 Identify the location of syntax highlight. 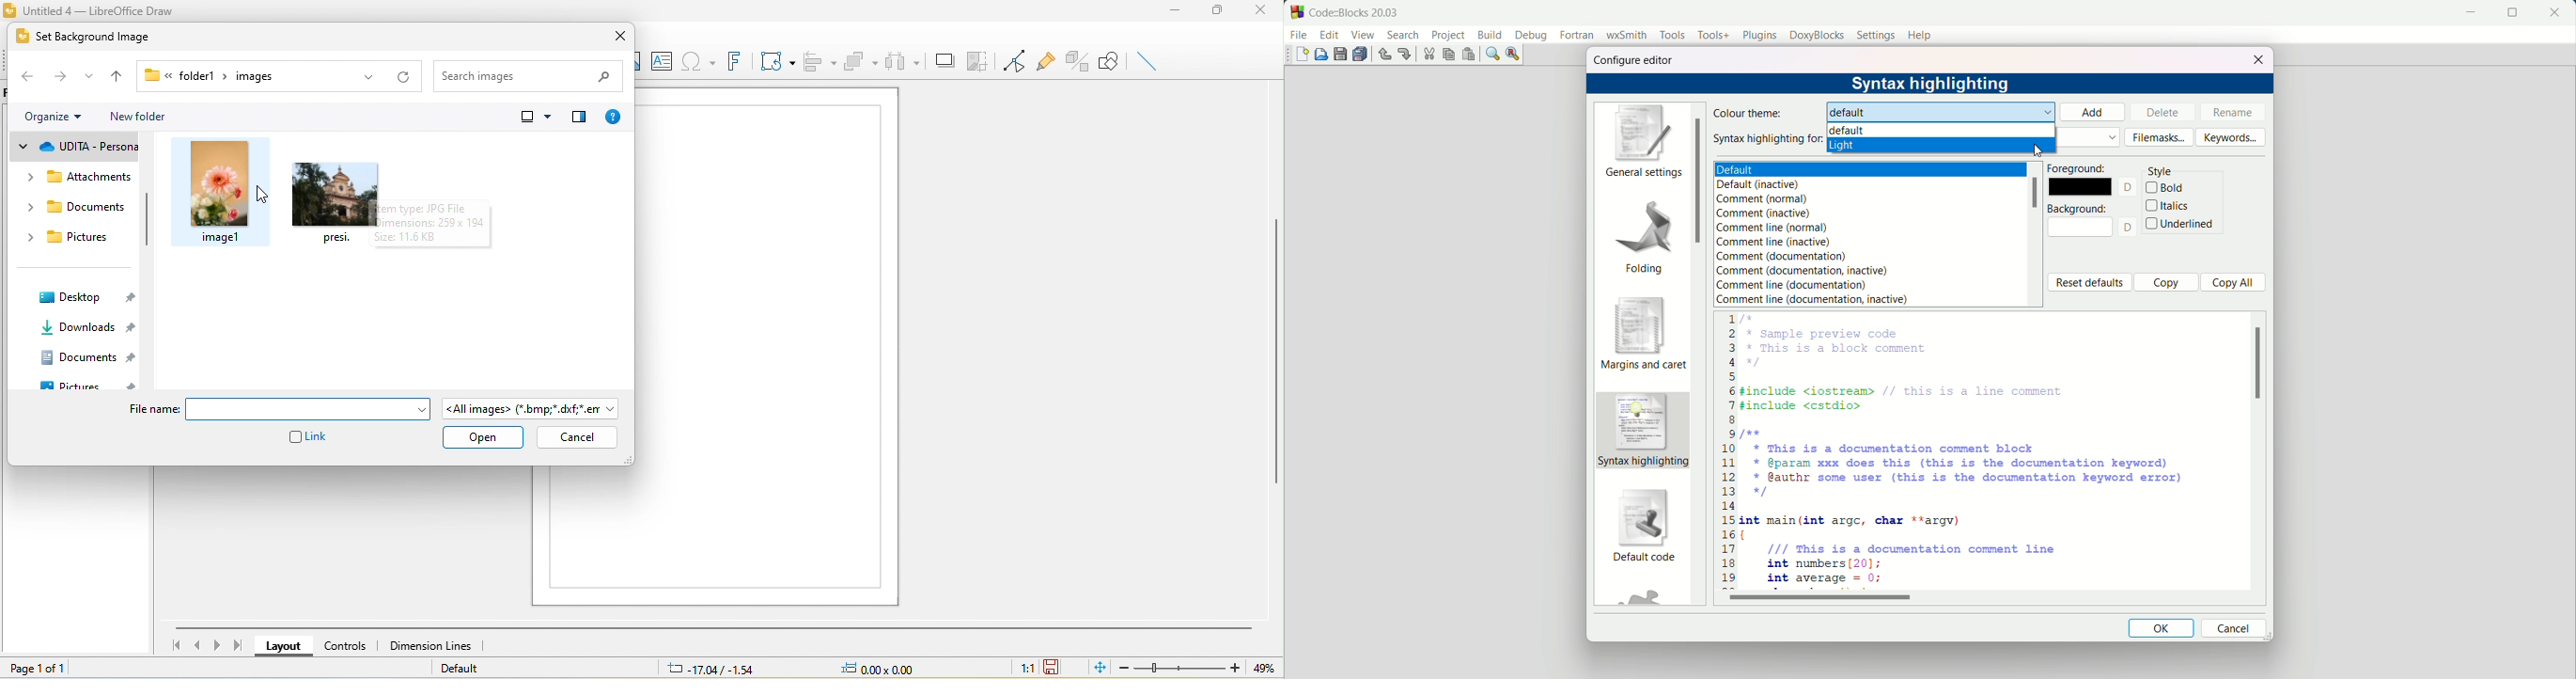
(1933, 83).